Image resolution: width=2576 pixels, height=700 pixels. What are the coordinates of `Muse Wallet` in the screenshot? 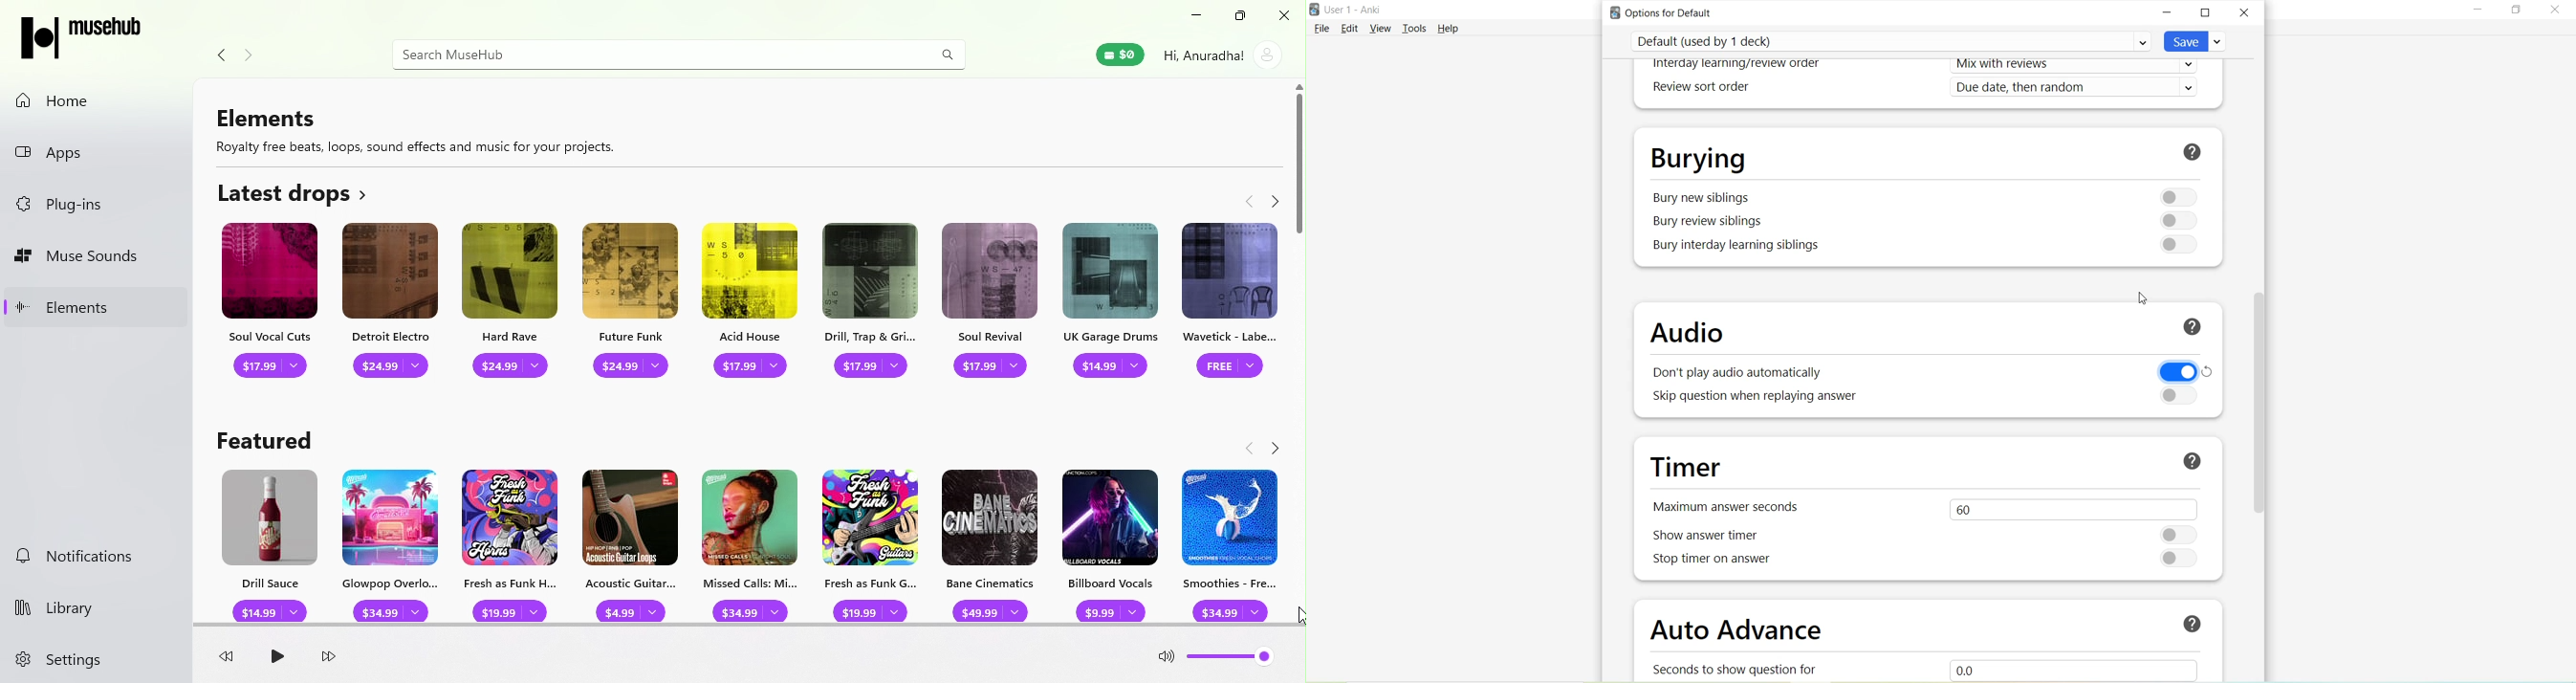 It's located at (1119, 55).